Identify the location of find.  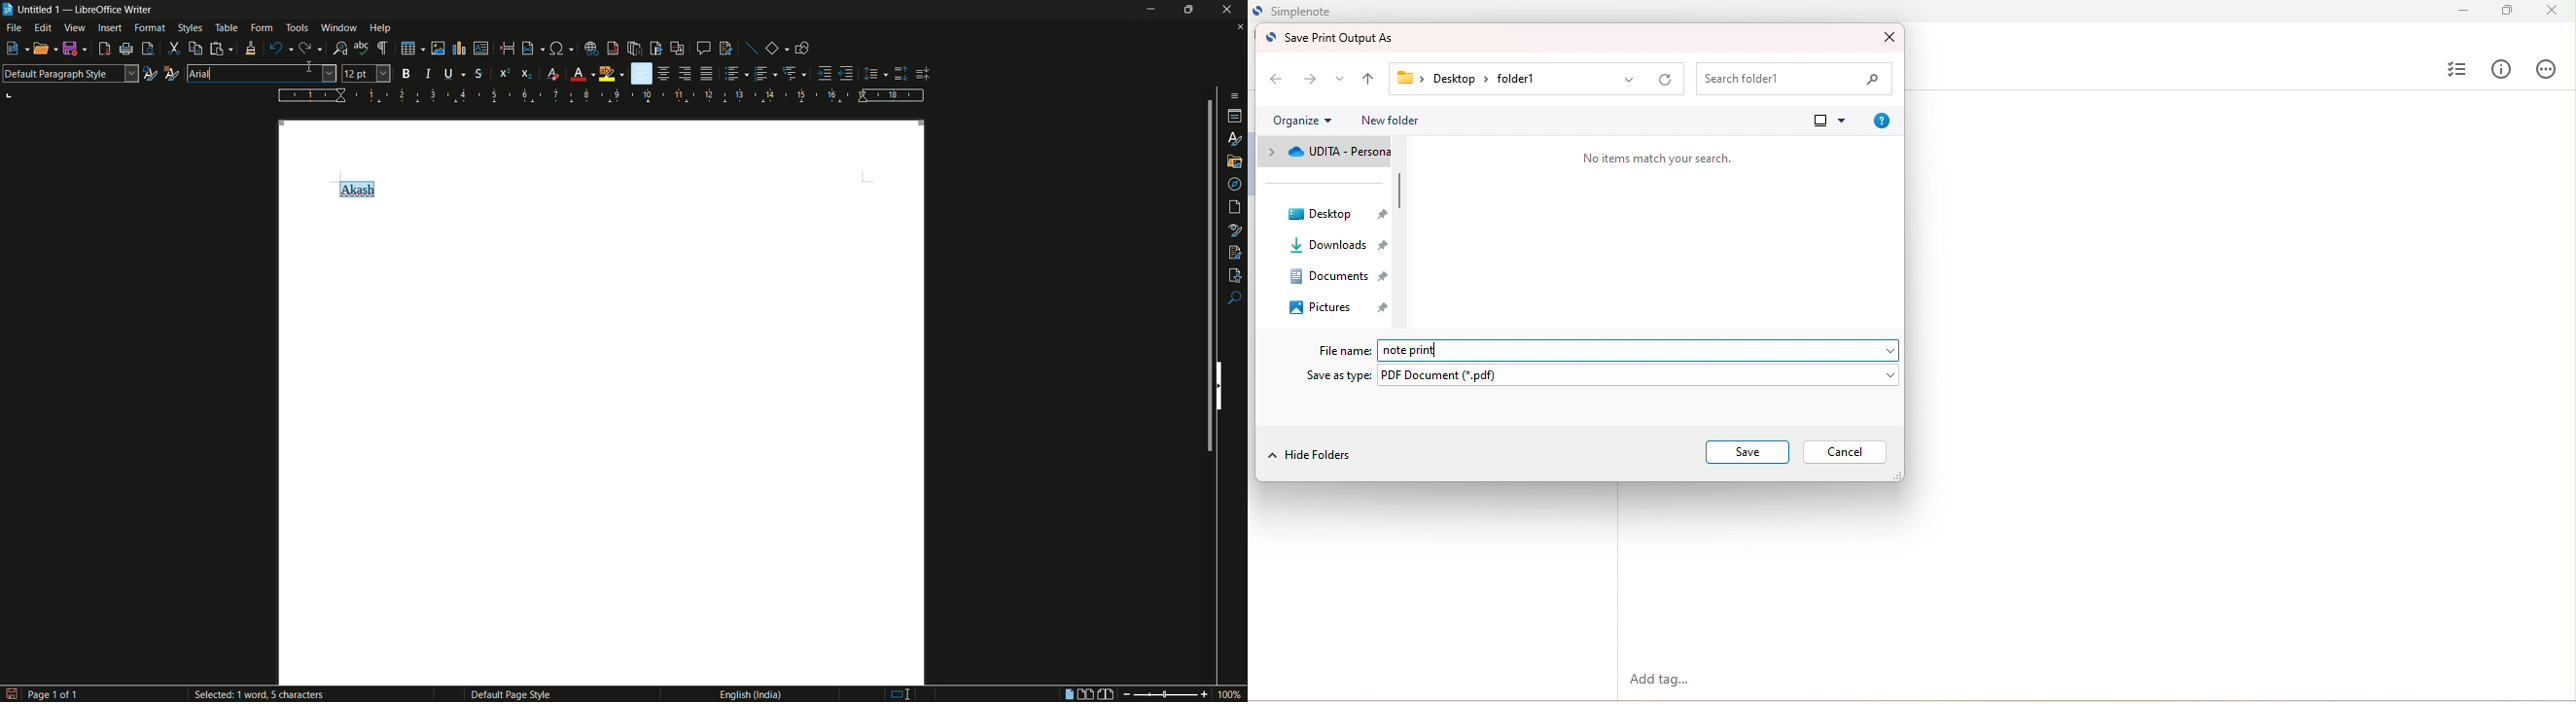
(1235, 299).